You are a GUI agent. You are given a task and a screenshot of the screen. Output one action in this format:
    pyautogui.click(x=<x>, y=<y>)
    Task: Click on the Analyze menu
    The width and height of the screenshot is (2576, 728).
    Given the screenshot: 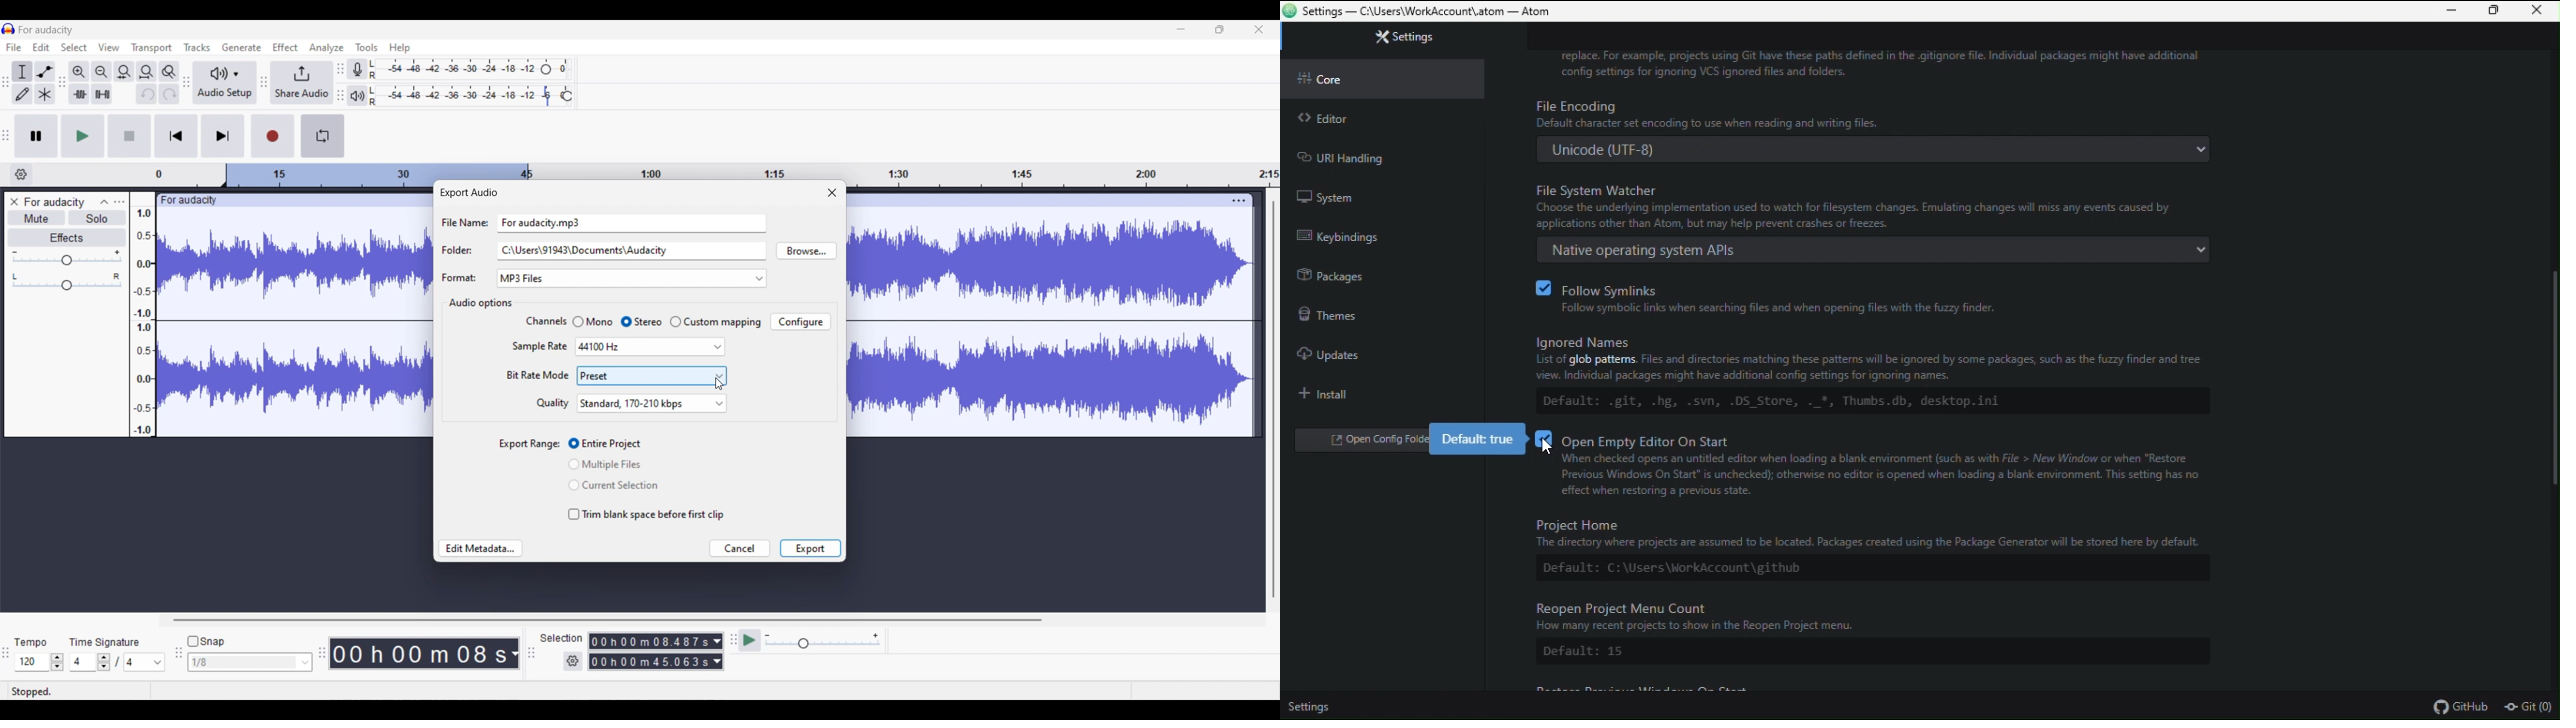 What is the action you would take?
    pyautogui.click(x=327, y=48)
    